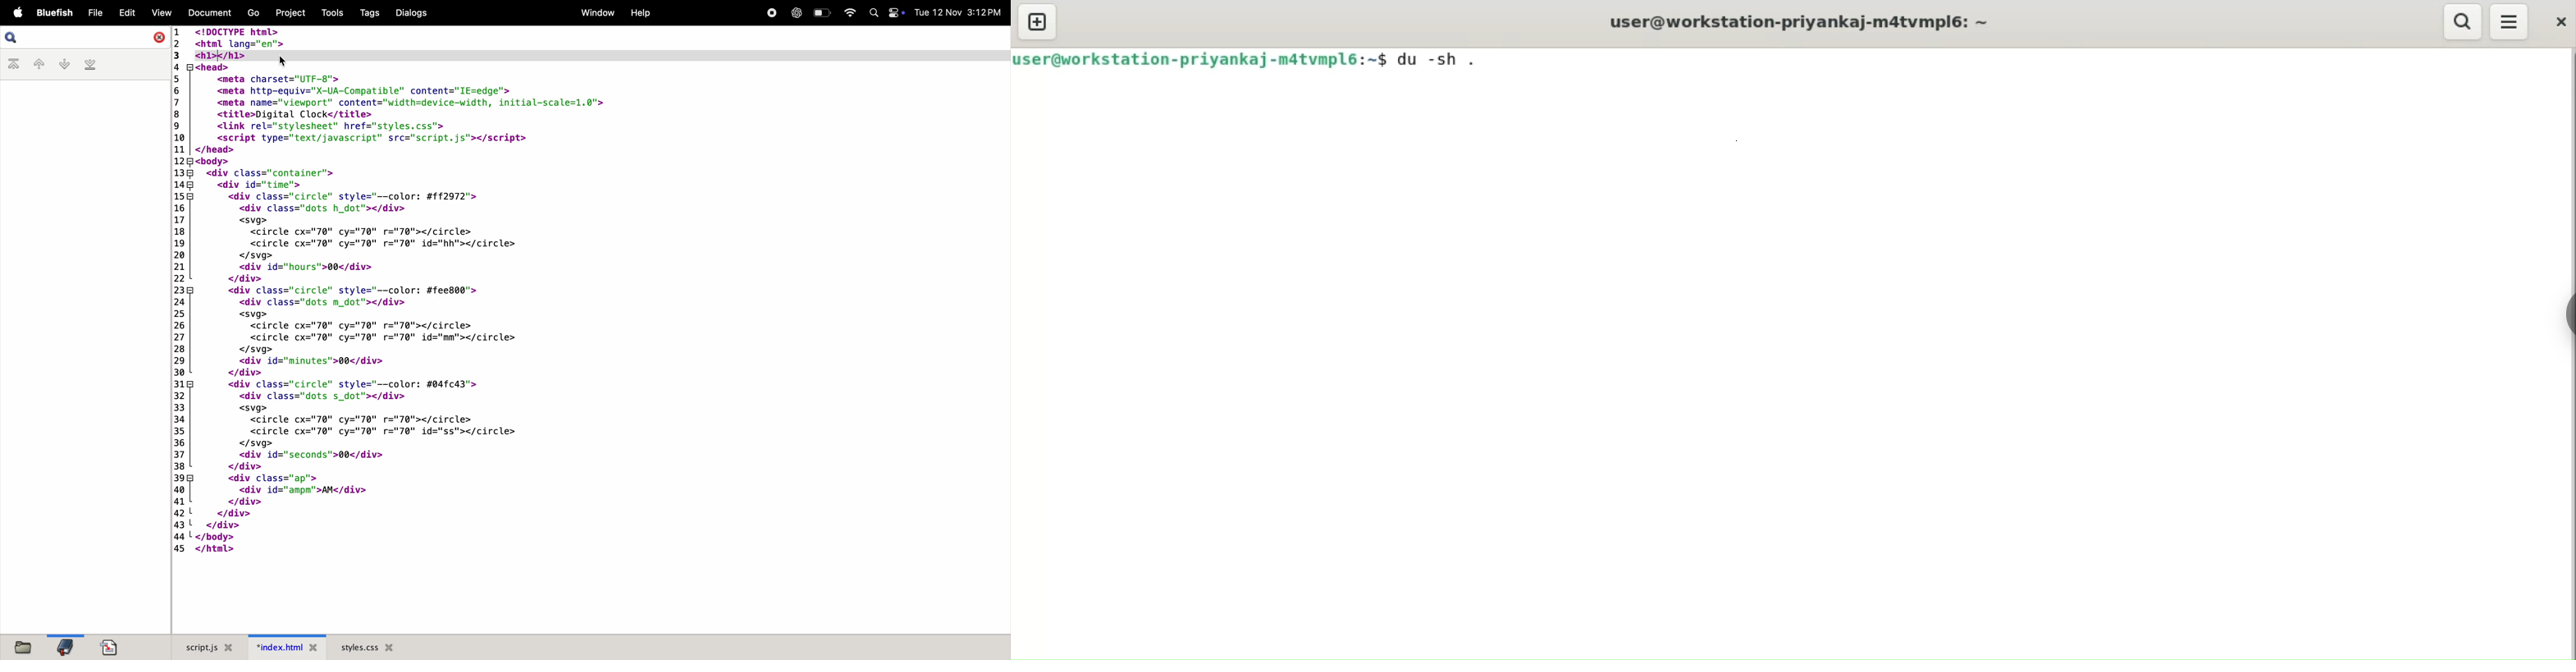 The image size is (2576, 672). Describe the element at coordinates (65, 646) in the screenshot. I see `bookmark` at that location.